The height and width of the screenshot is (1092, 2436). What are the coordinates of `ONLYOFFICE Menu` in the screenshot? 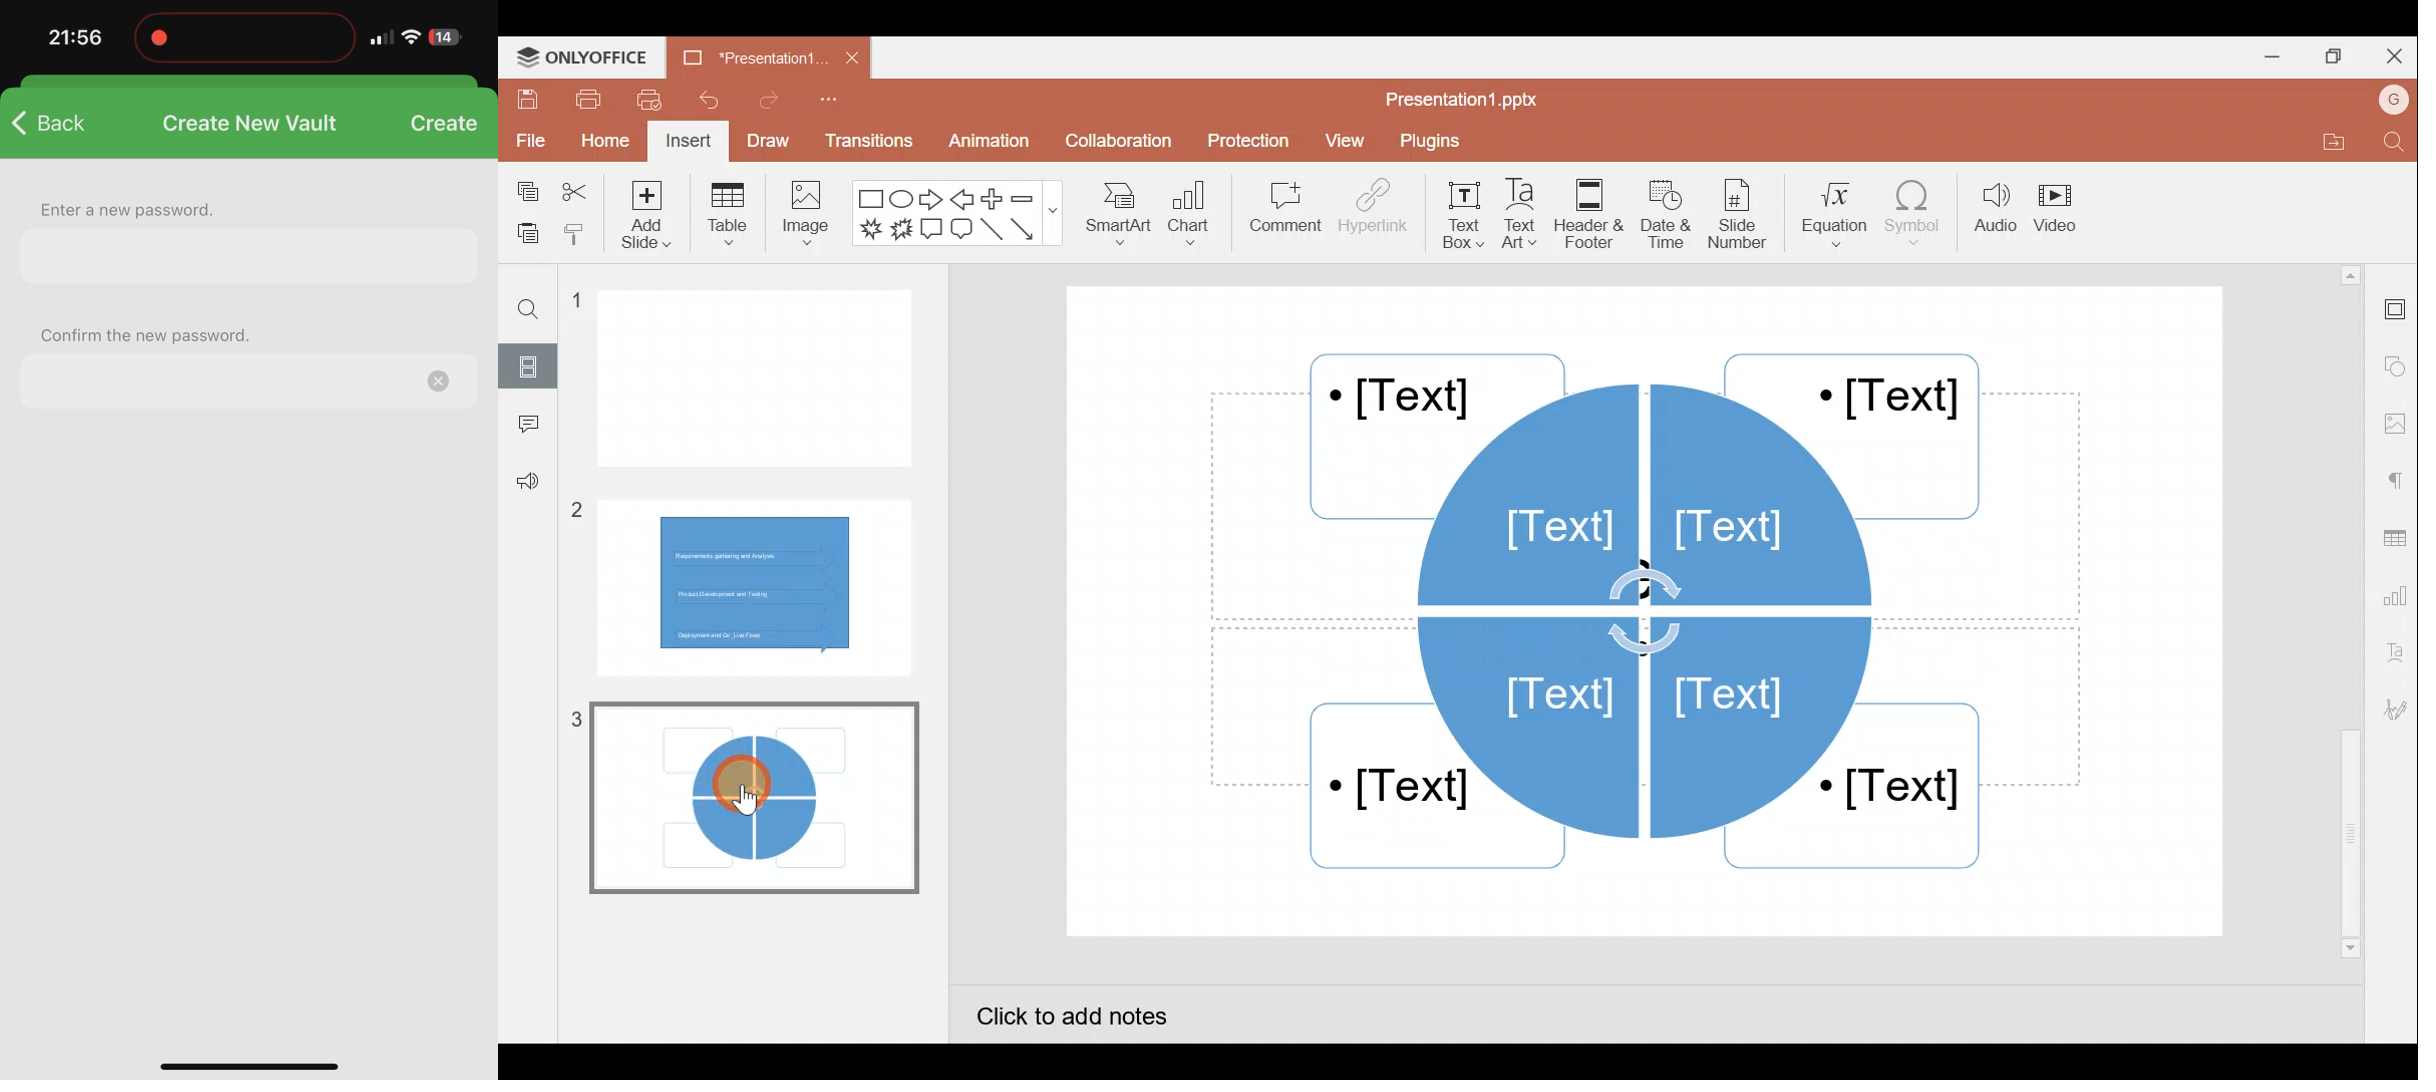 It's located at (593, 58).